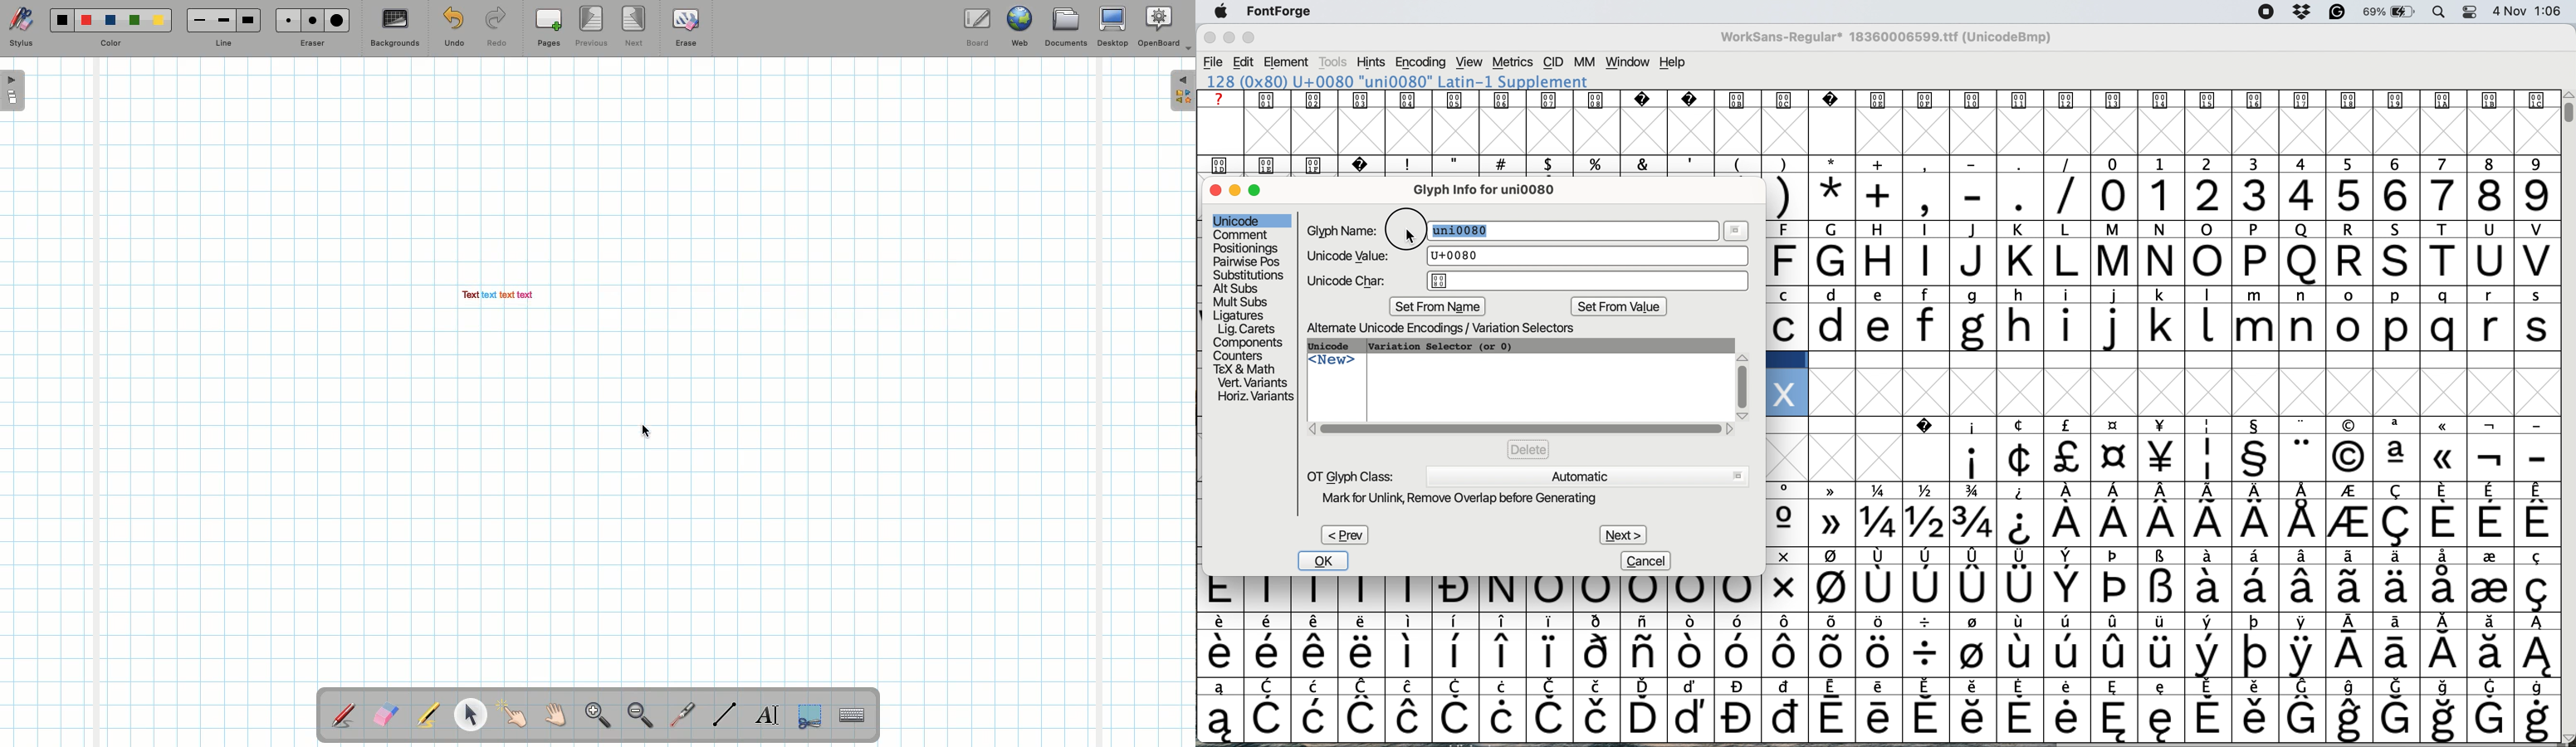 The image size is (2576, 756). I want to click on tex and math, so click(1244, 368).